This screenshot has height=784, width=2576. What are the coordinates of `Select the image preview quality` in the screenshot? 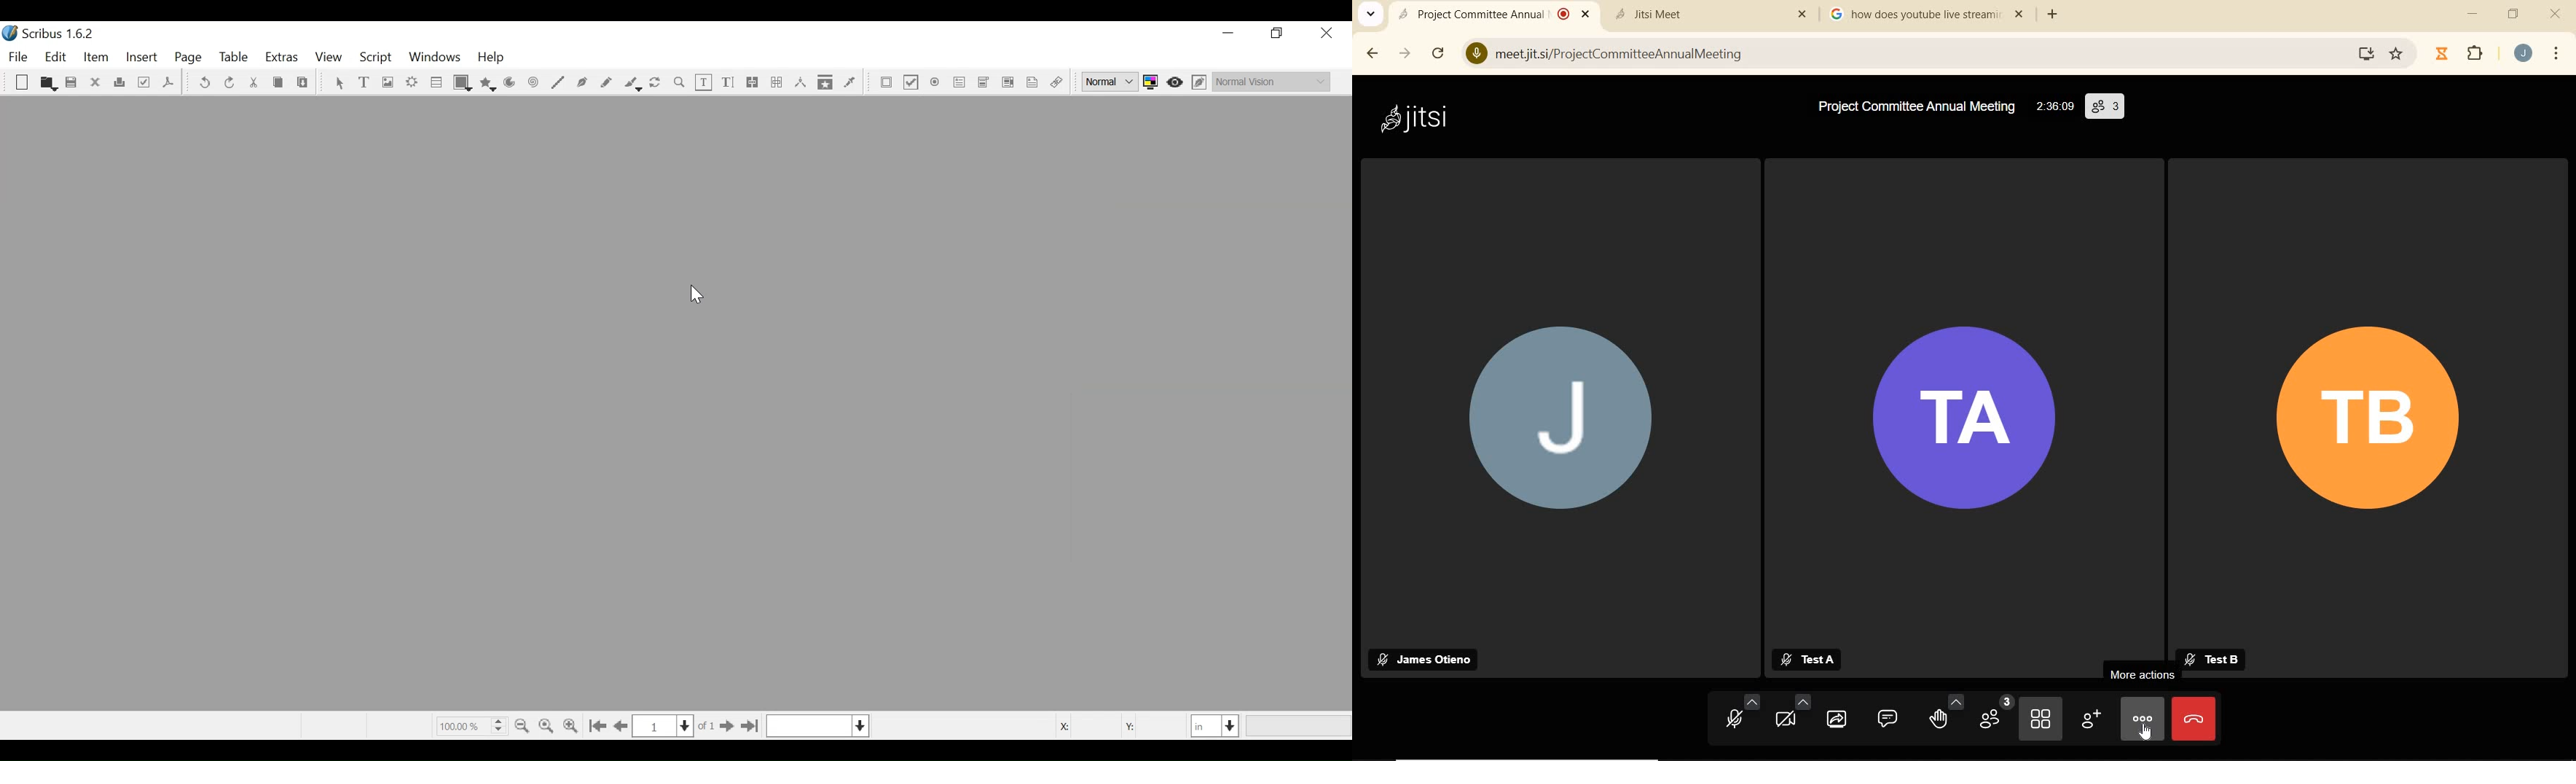 It's located at (1112, 82).